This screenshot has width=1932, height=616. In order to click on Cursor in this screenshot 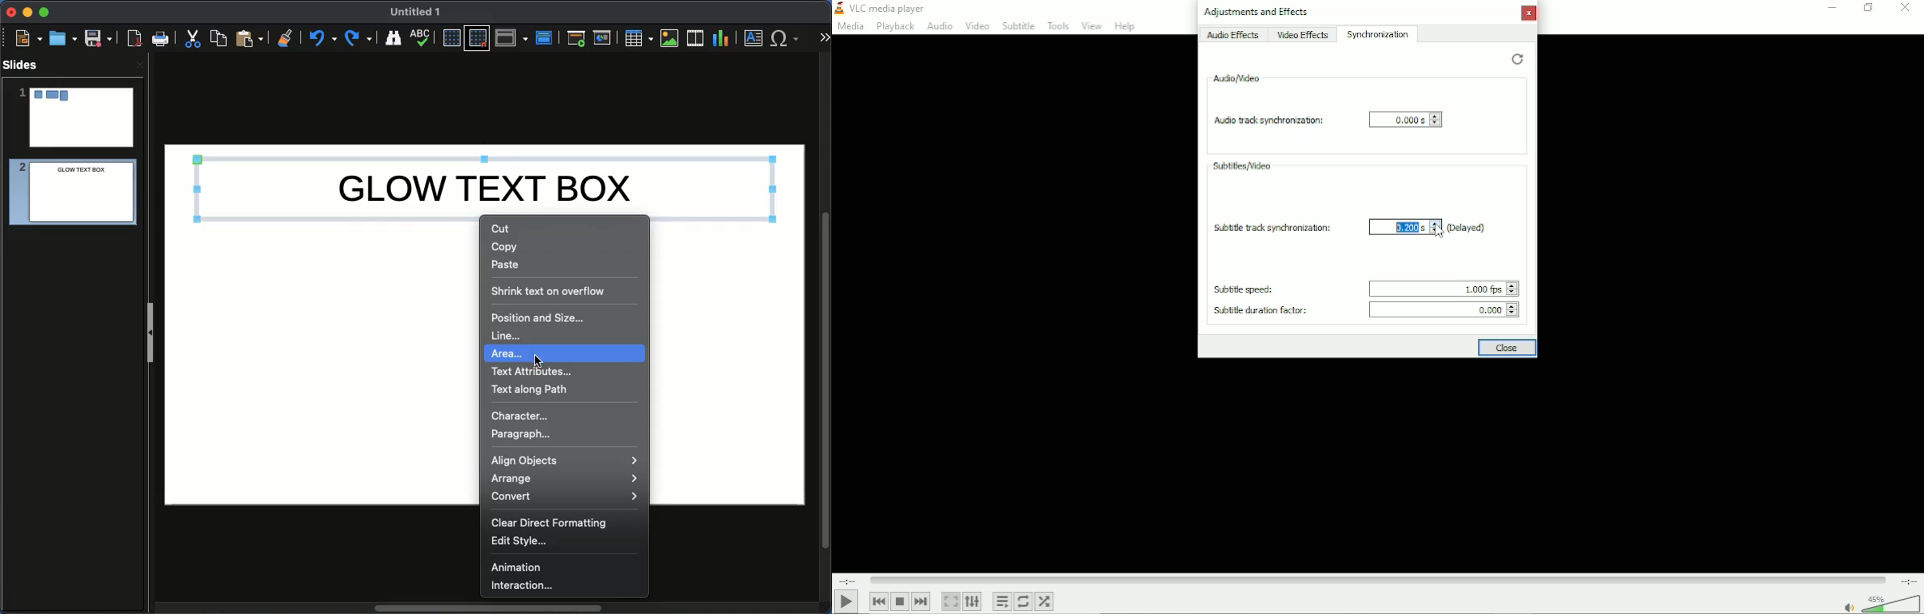, I will do `click(1438, 231)`.